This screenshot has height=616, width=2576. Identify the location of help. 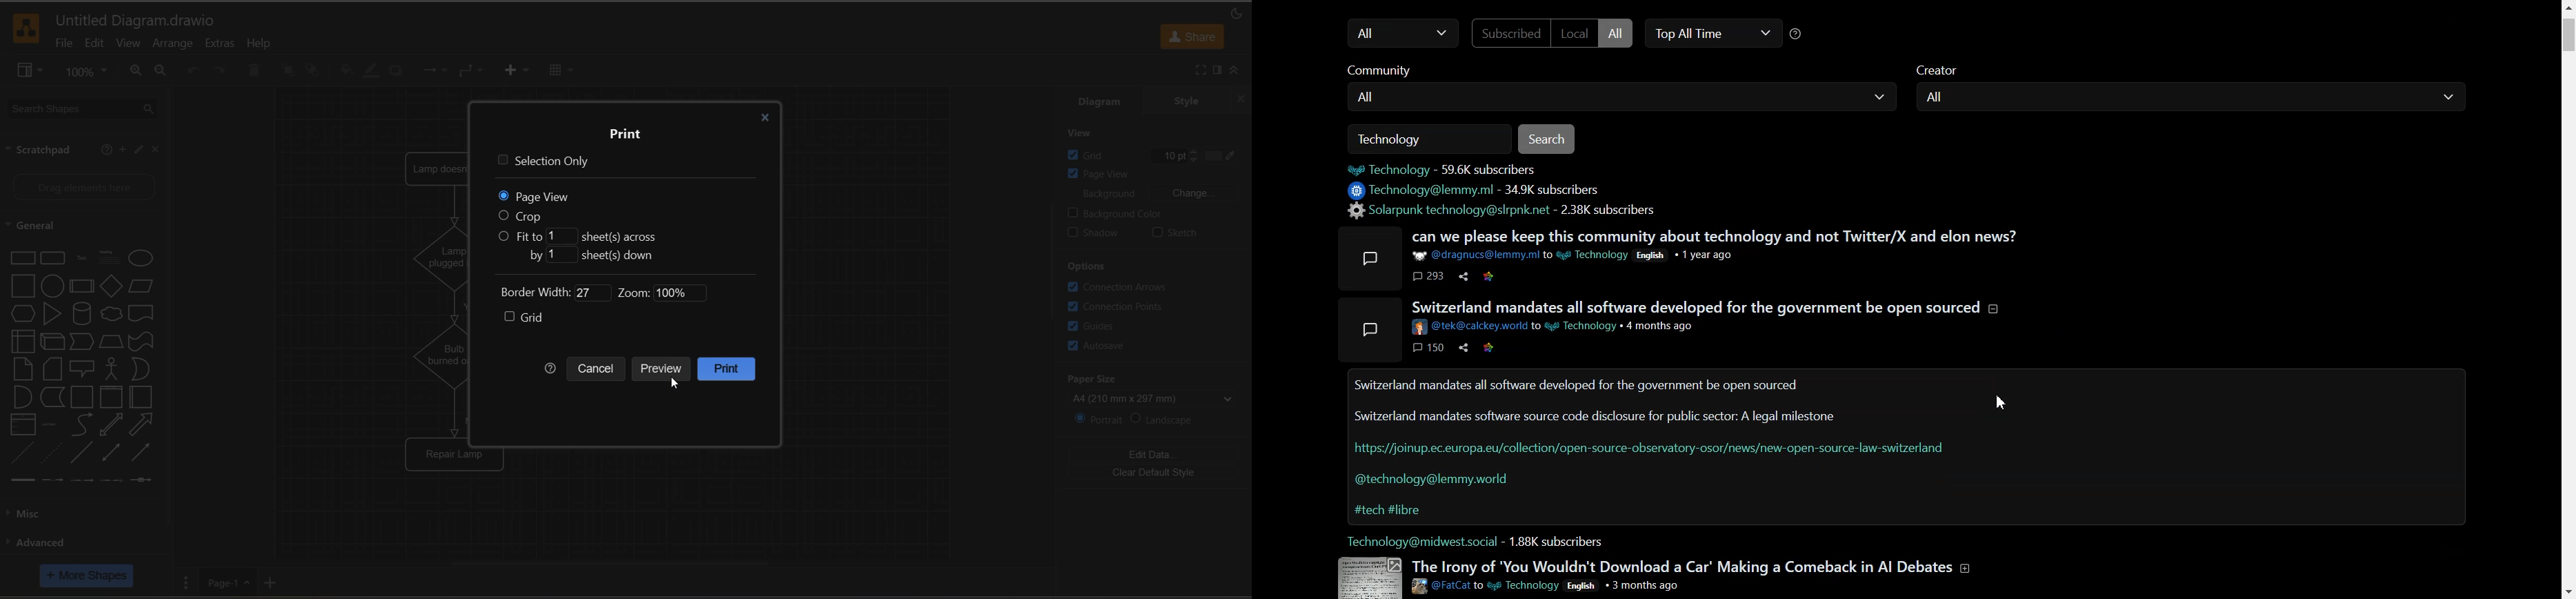
(261, 44).